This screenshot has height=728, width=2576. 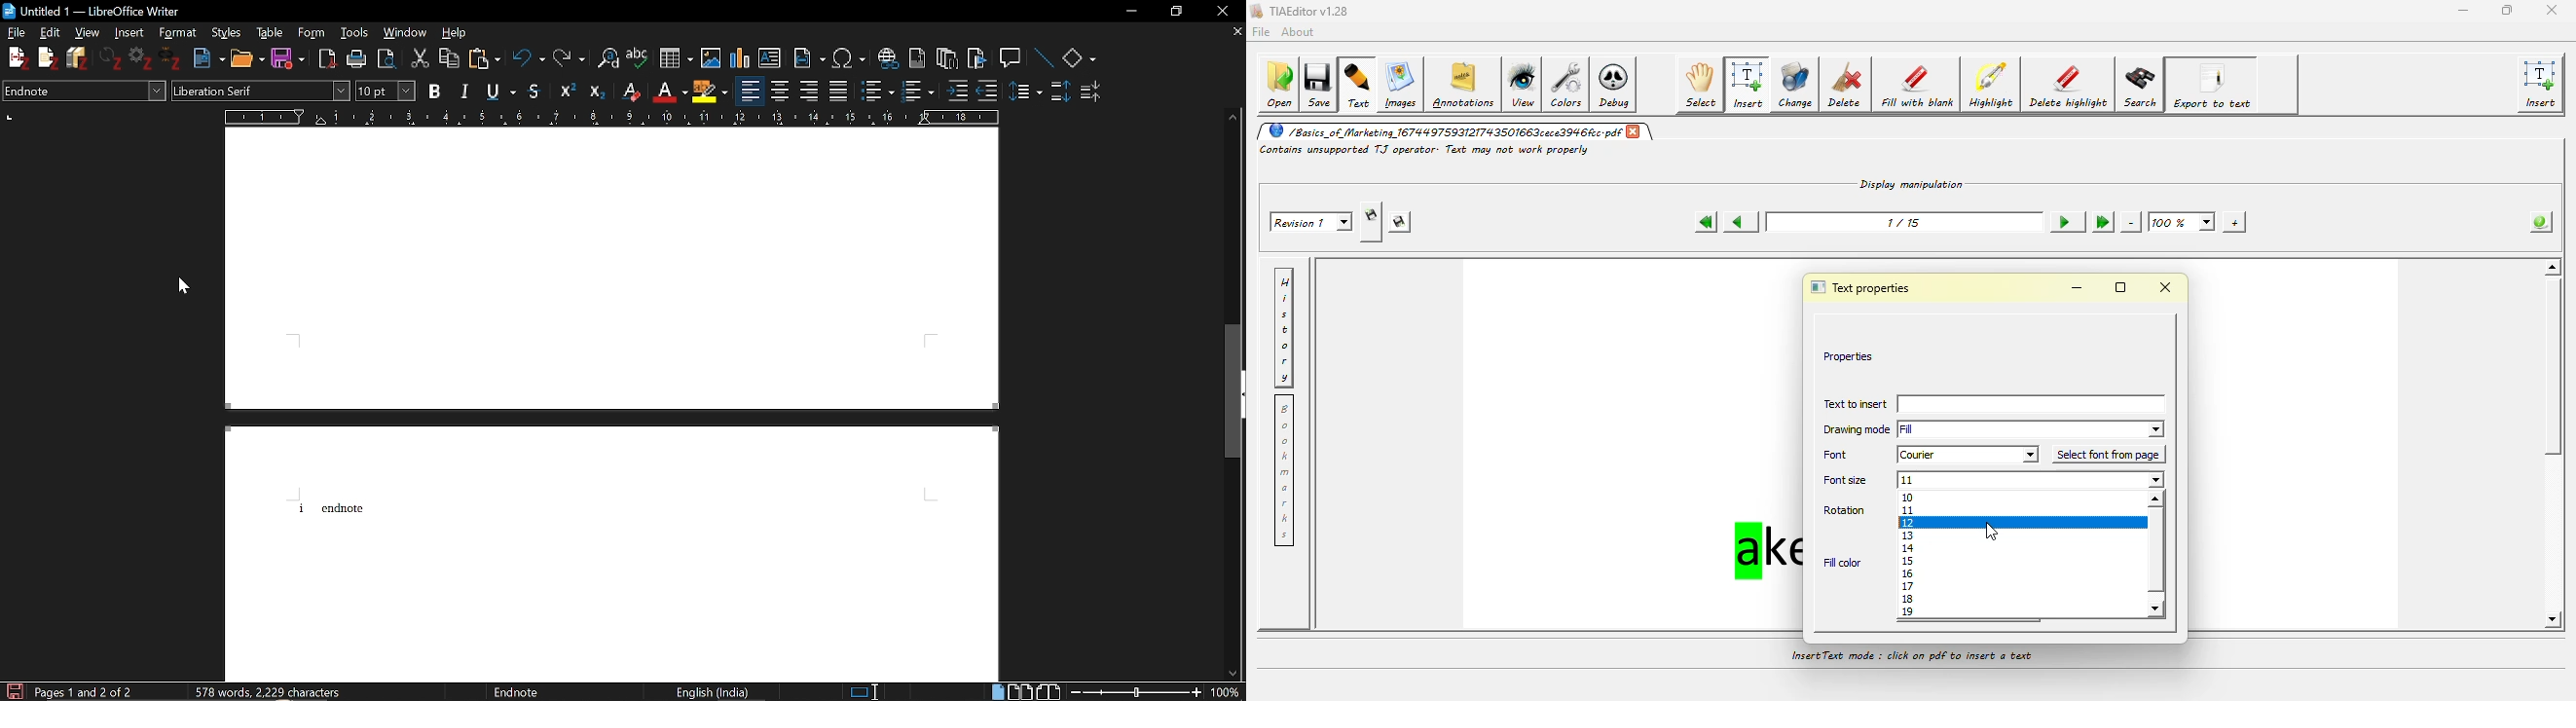 What do you see at coordinates (780, 92) in the screenshot?
I see `Center` at bounding box center [780, 92].